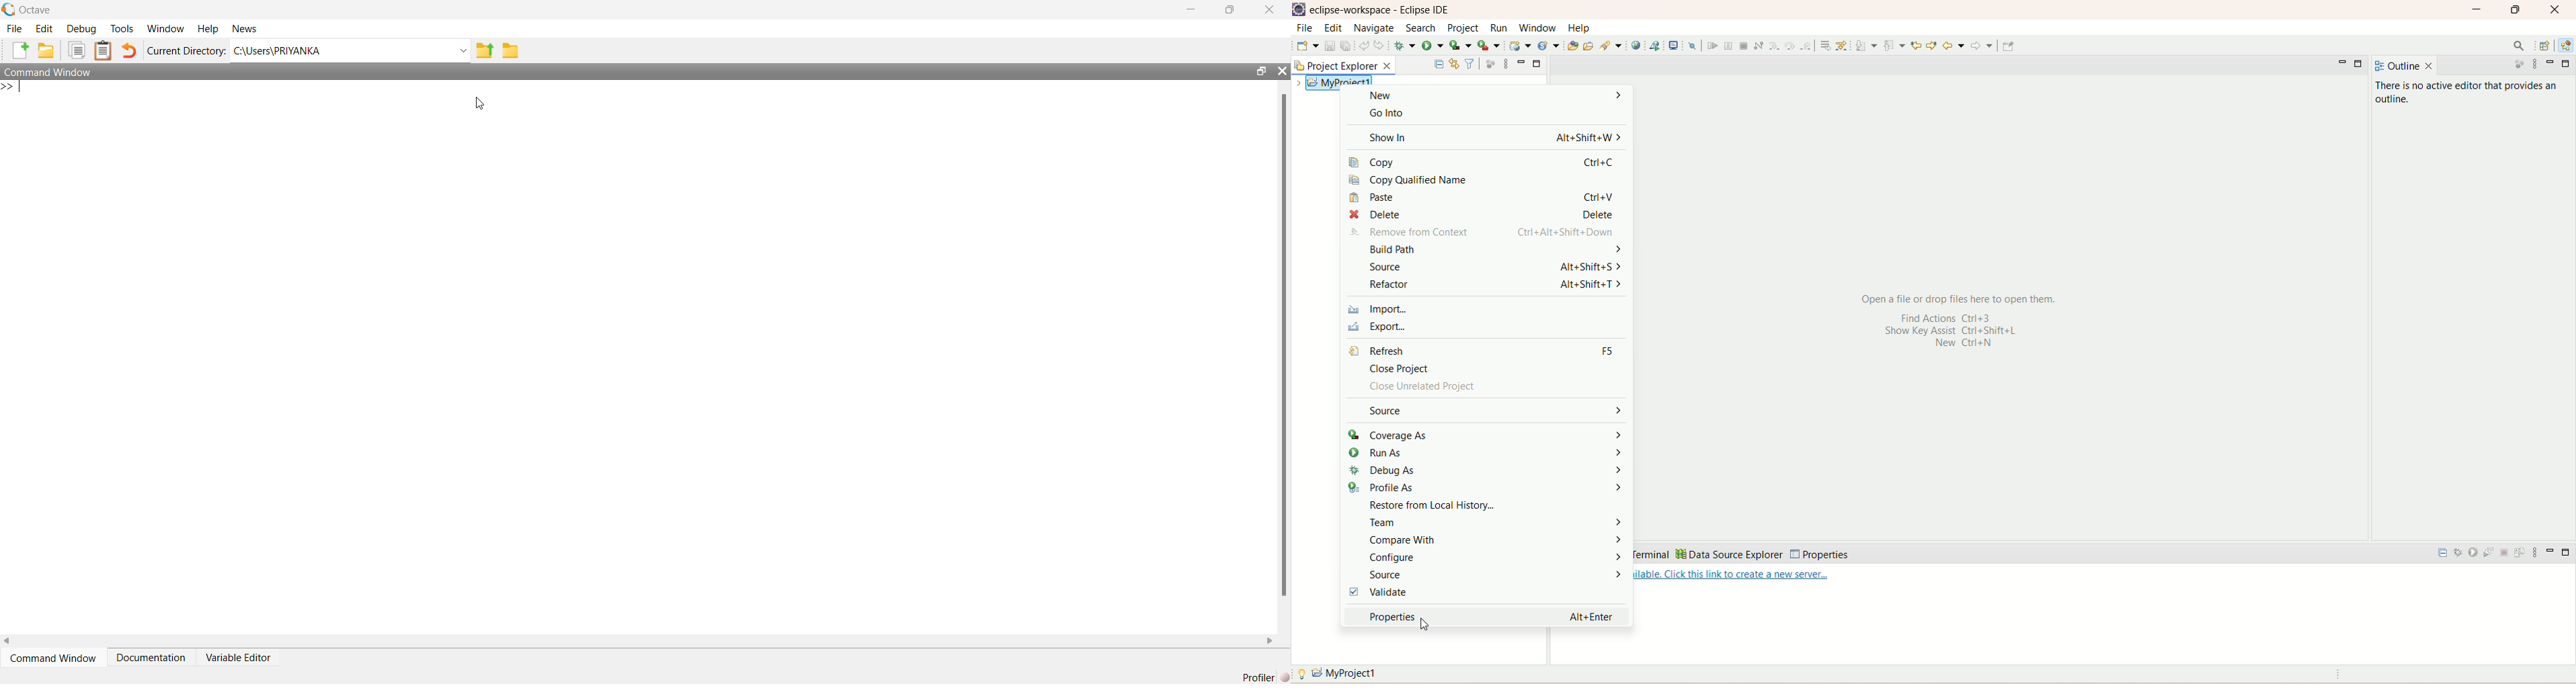 The image size is (2576, 700). I want to click on maximize, so click(2515, 11).